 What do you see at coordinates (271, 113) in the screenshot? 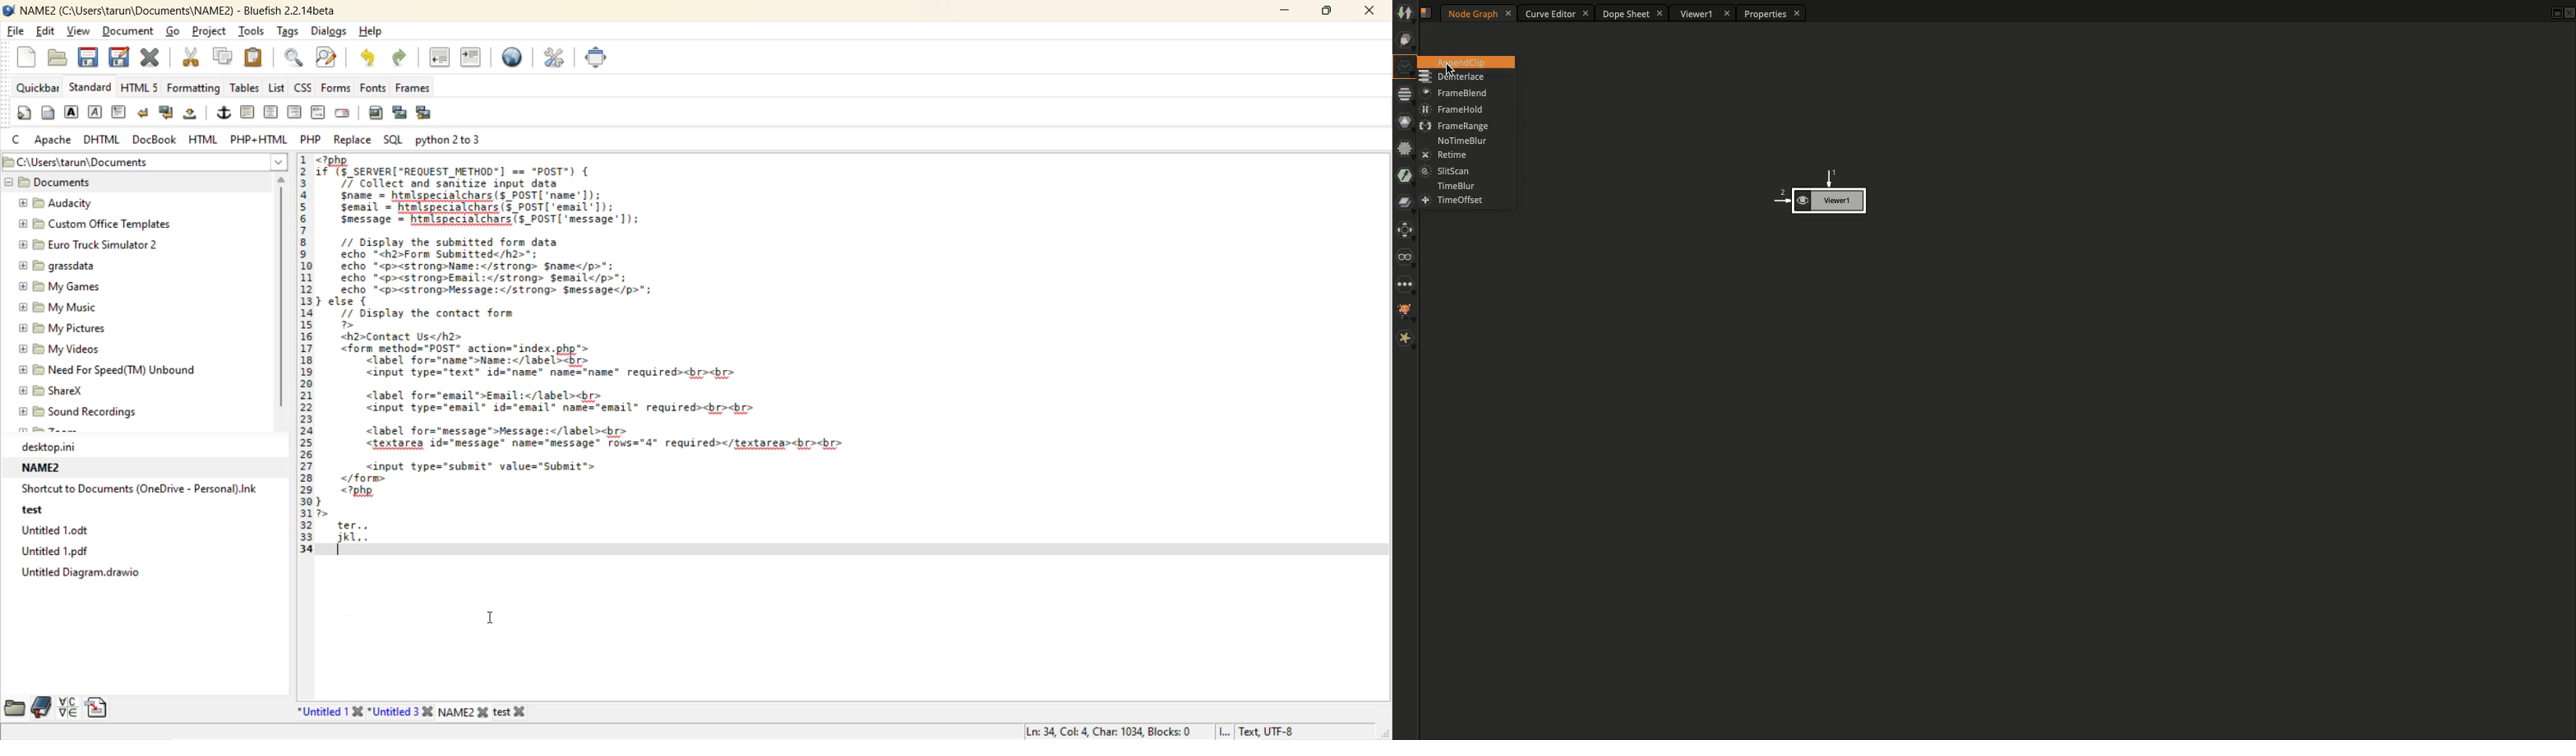
I see `center` at bounding box center [271, 113].